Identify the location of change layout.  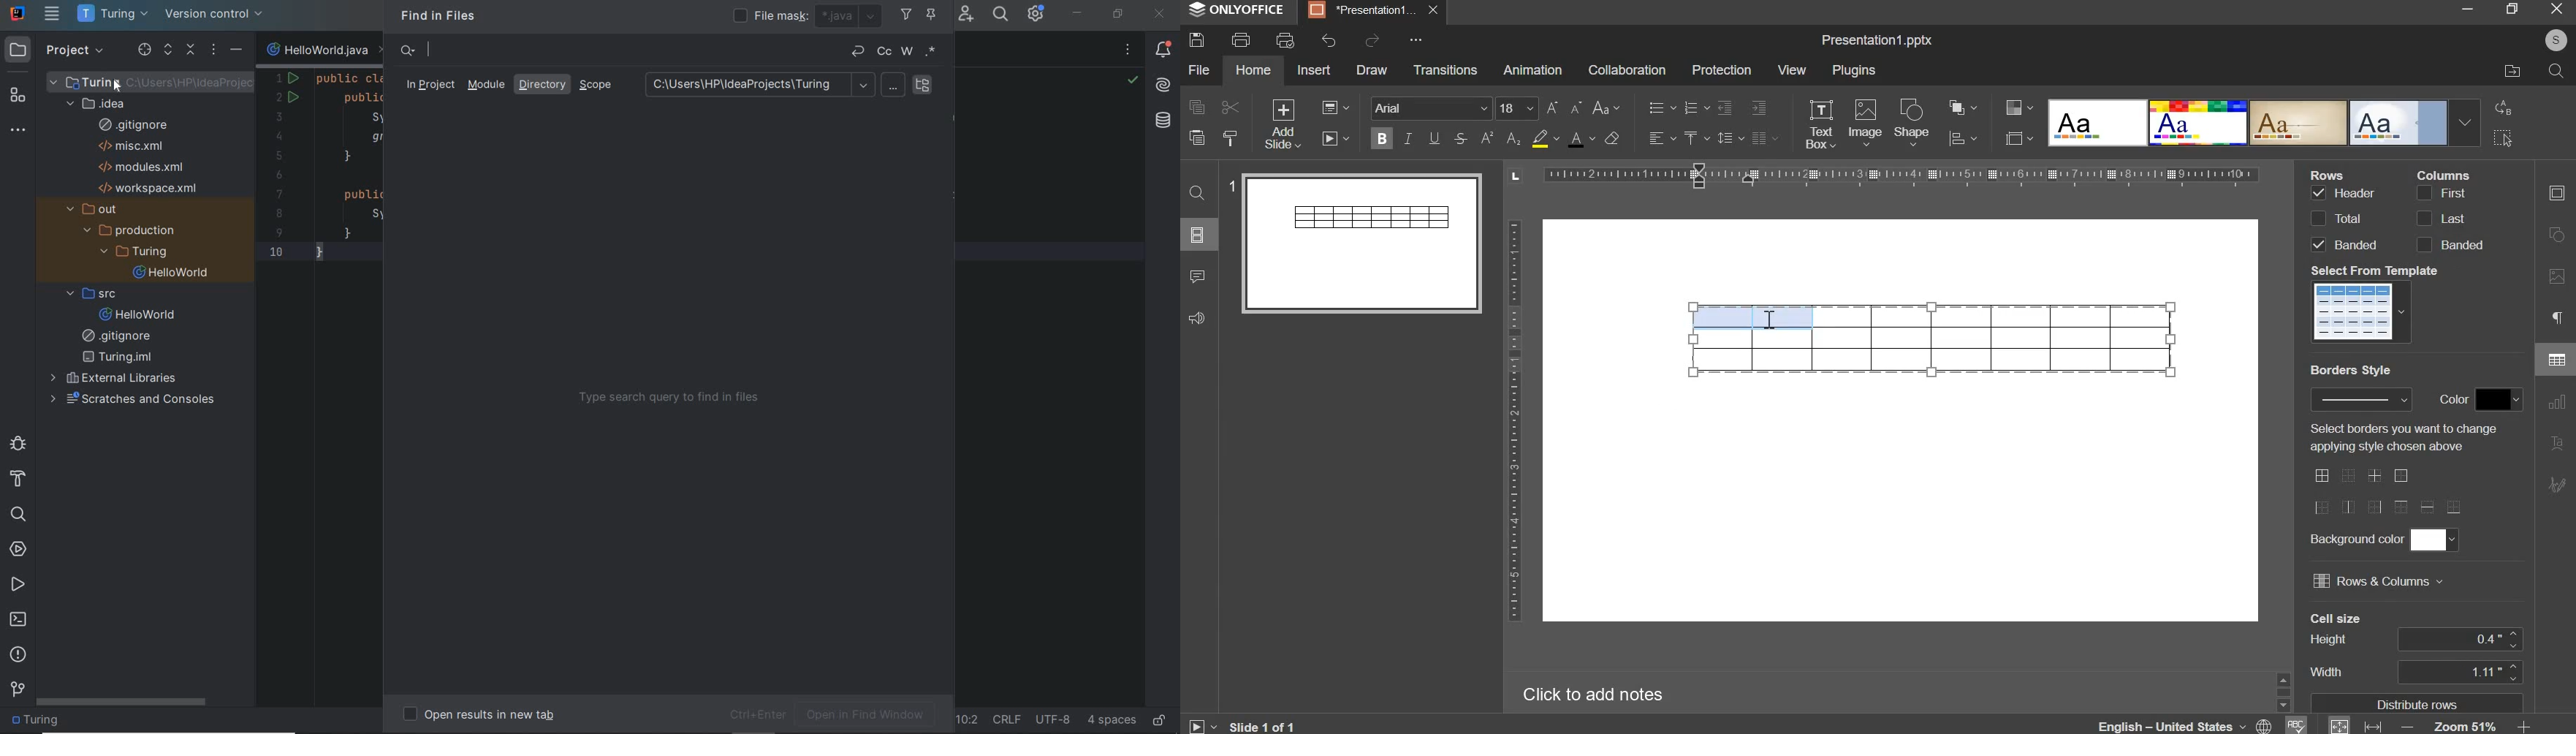
(1334, 107).